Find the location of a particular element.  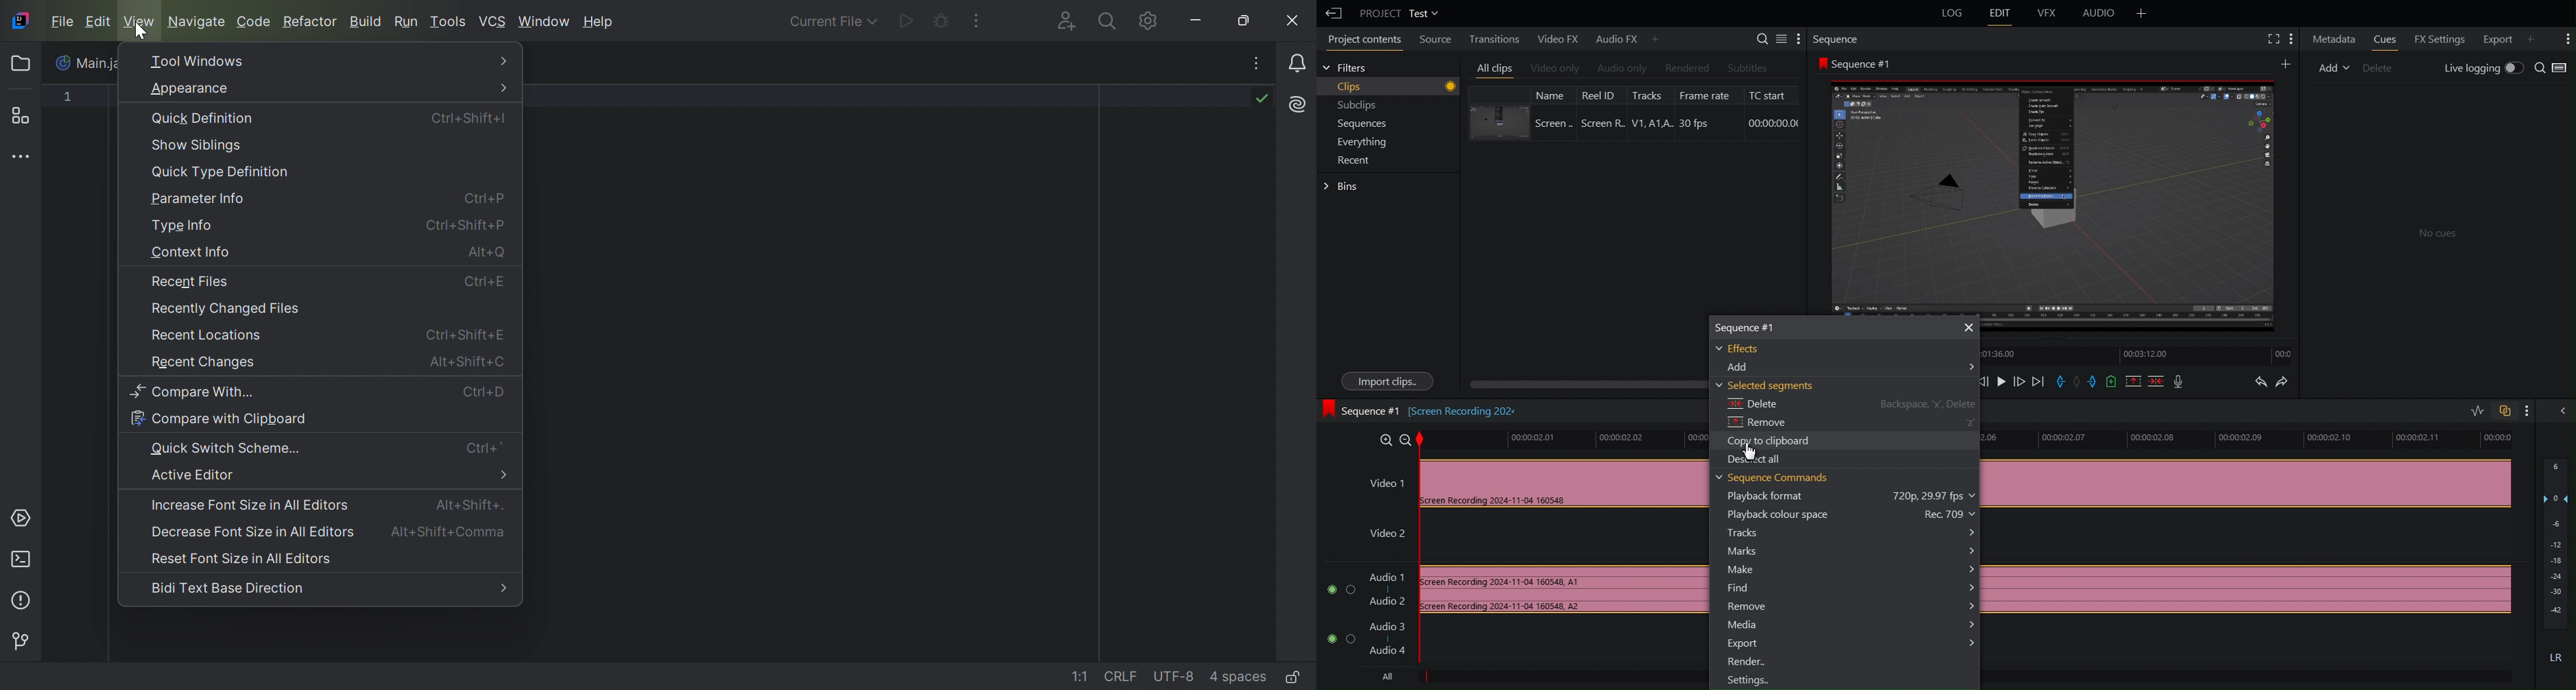

Toggle Audio Editing is located at coordinates (2473, 409).